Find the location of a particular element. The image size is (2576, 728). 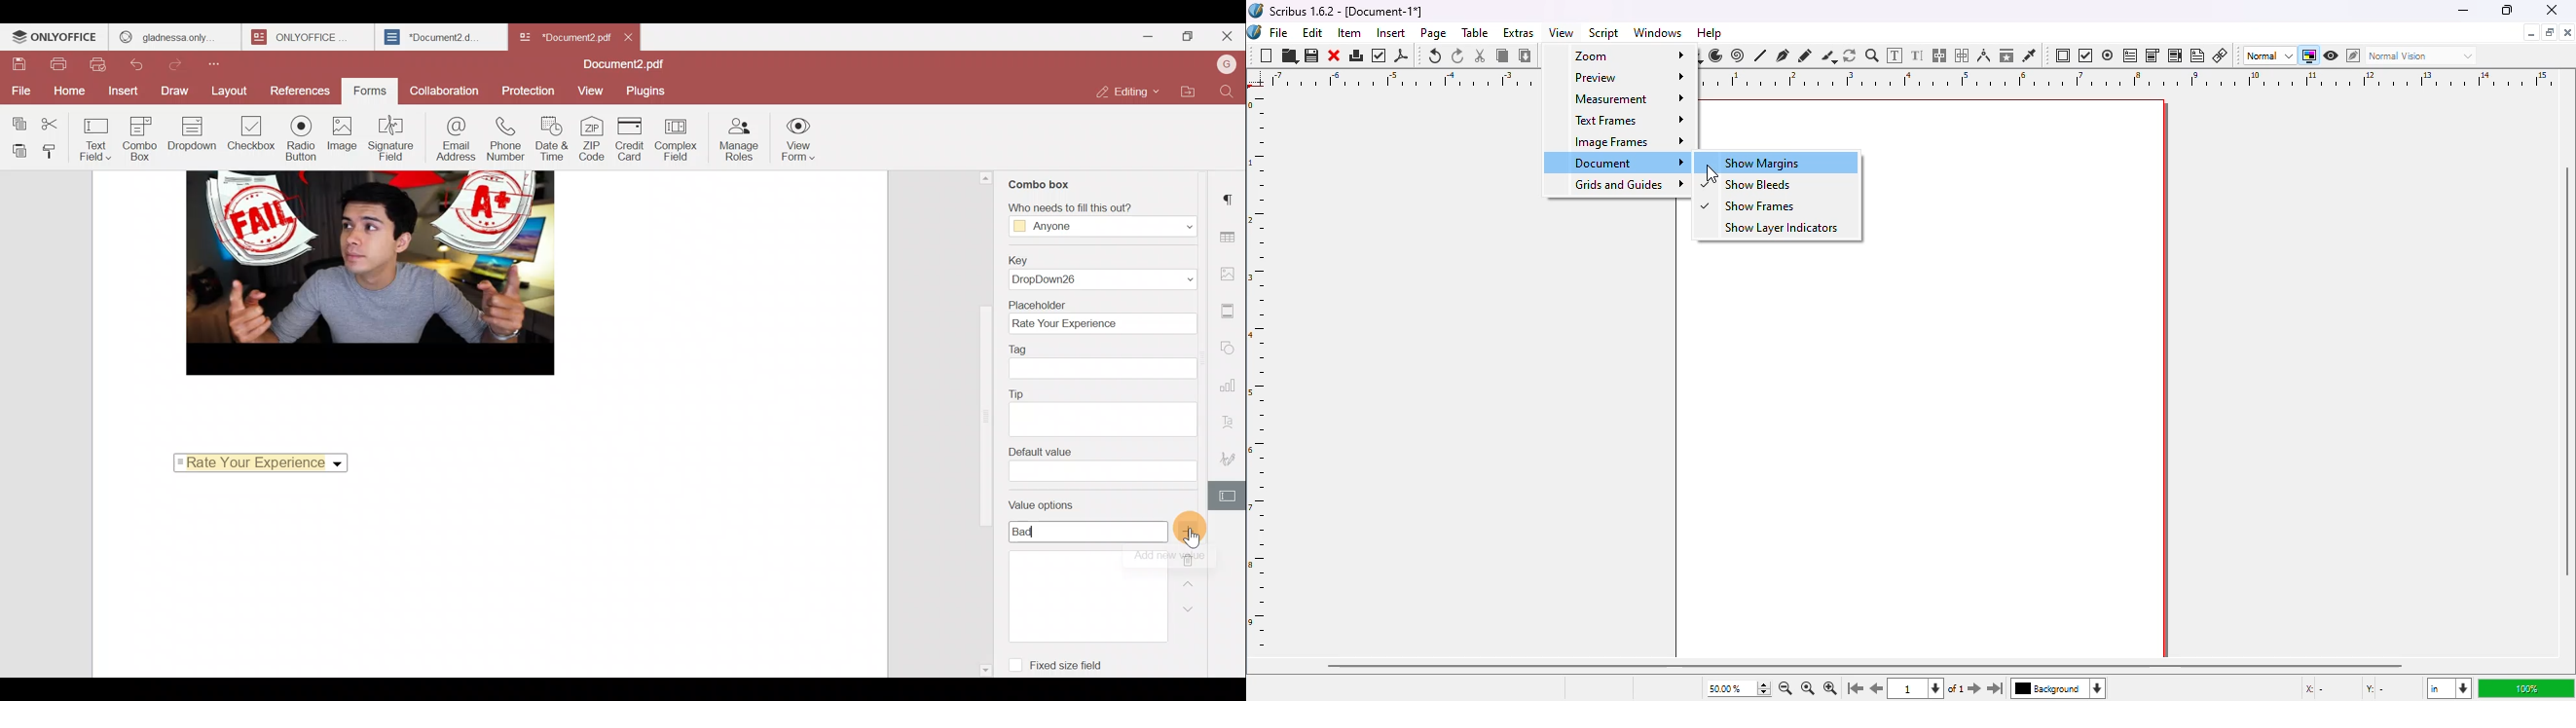

maximize is located at coordinates (2550, 32).